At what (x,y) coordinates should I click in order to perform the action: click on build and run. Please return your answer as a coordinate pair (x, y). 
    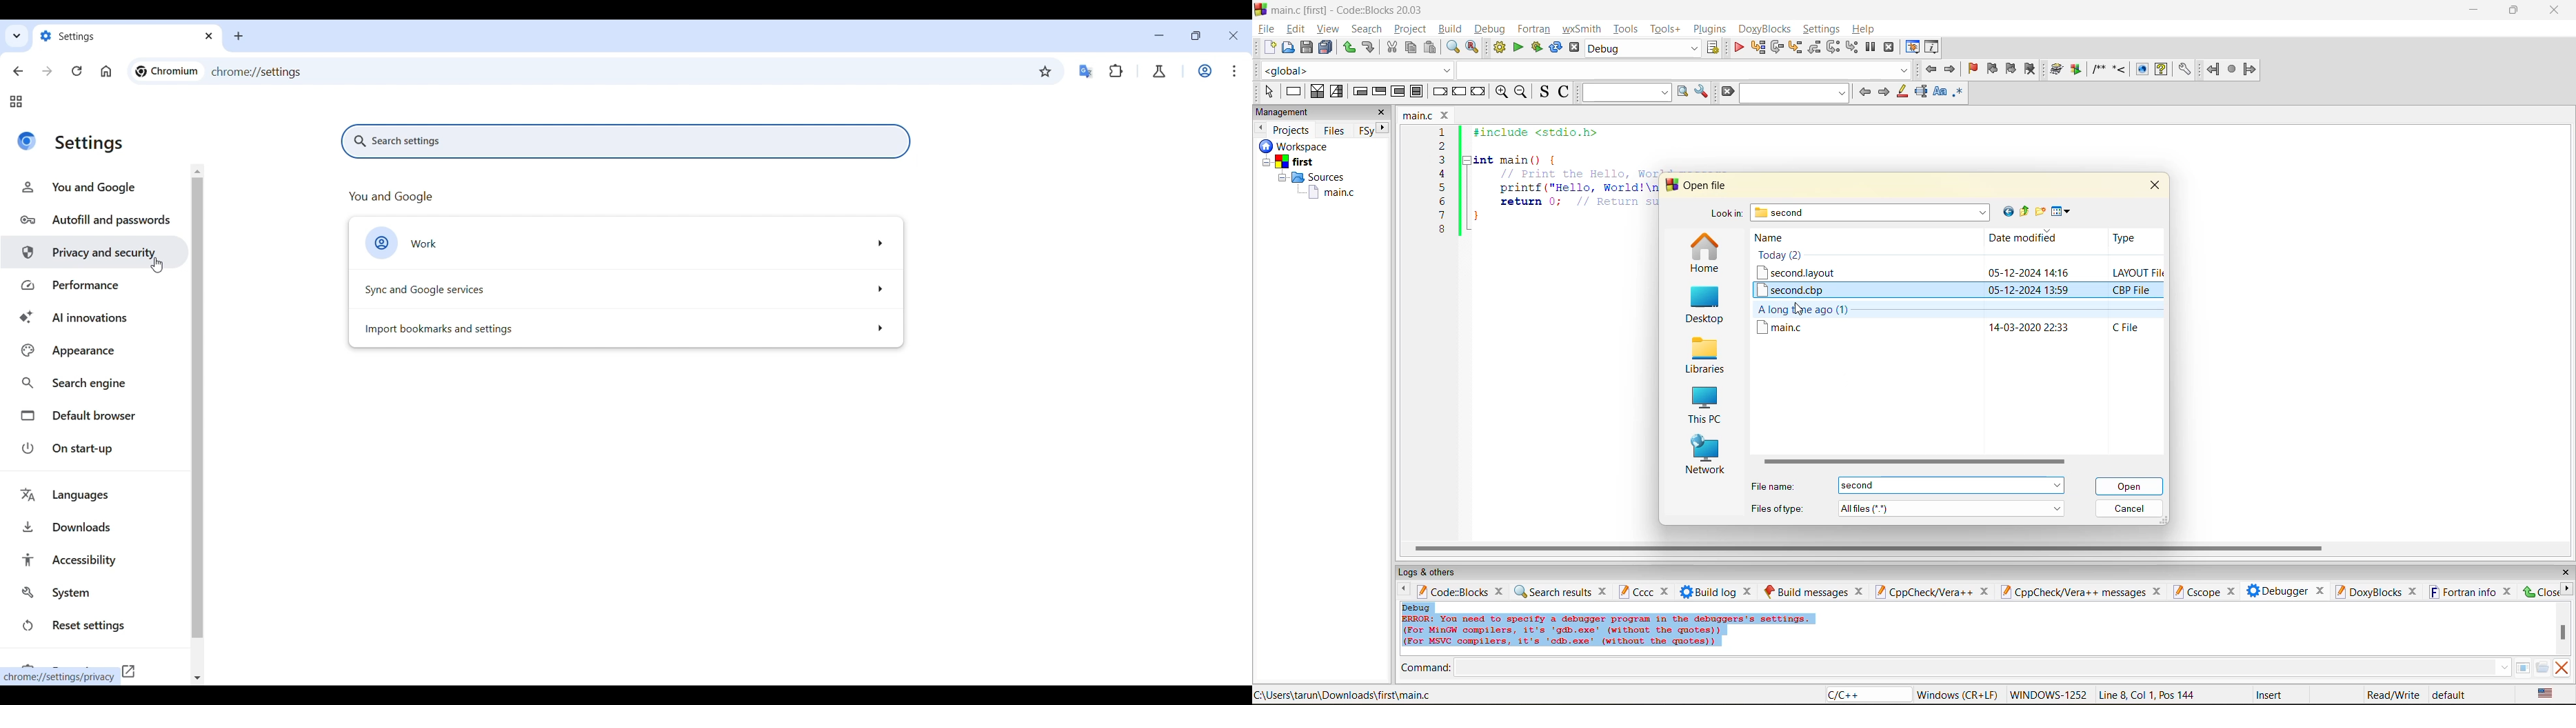
    Looking at the image, I should click on (1537, 48).